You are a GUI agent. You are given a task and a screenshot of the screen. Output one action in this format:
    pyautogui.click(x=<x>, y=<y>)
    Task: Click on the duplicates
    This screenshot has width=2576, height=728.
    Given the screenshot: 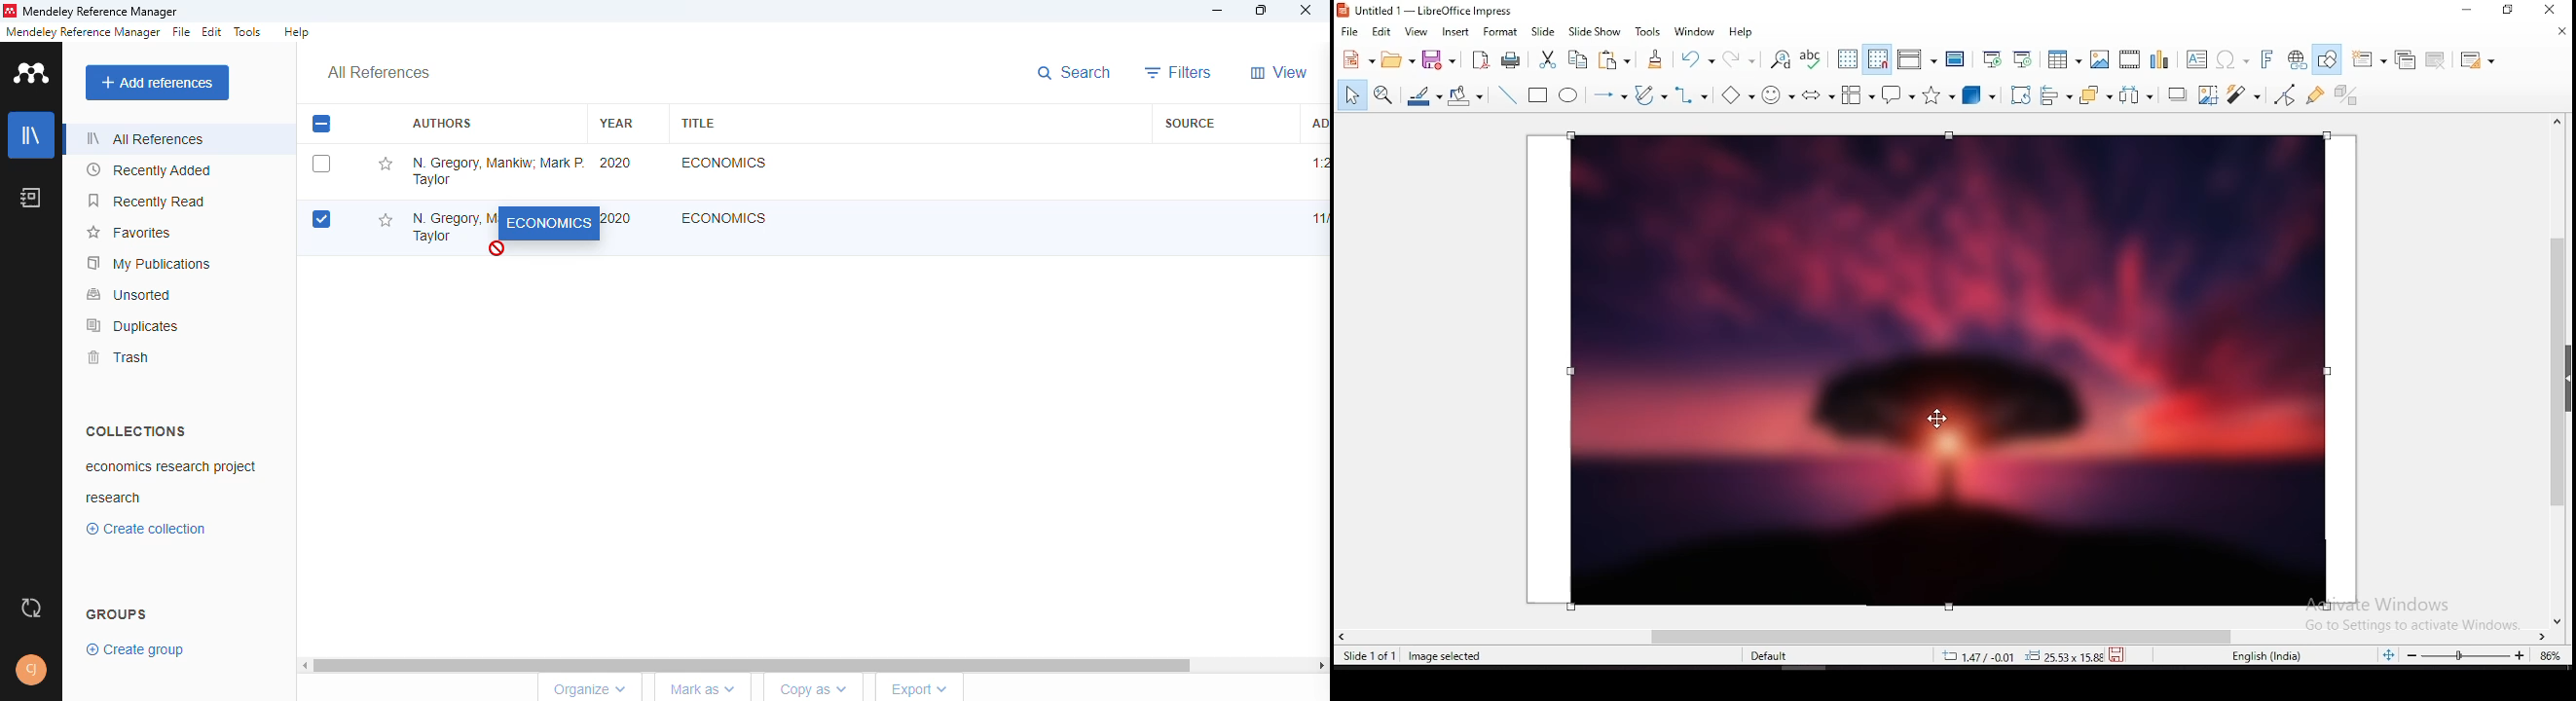 What is the action you would take?
    pyautogui.click(x=133, y=325)
    